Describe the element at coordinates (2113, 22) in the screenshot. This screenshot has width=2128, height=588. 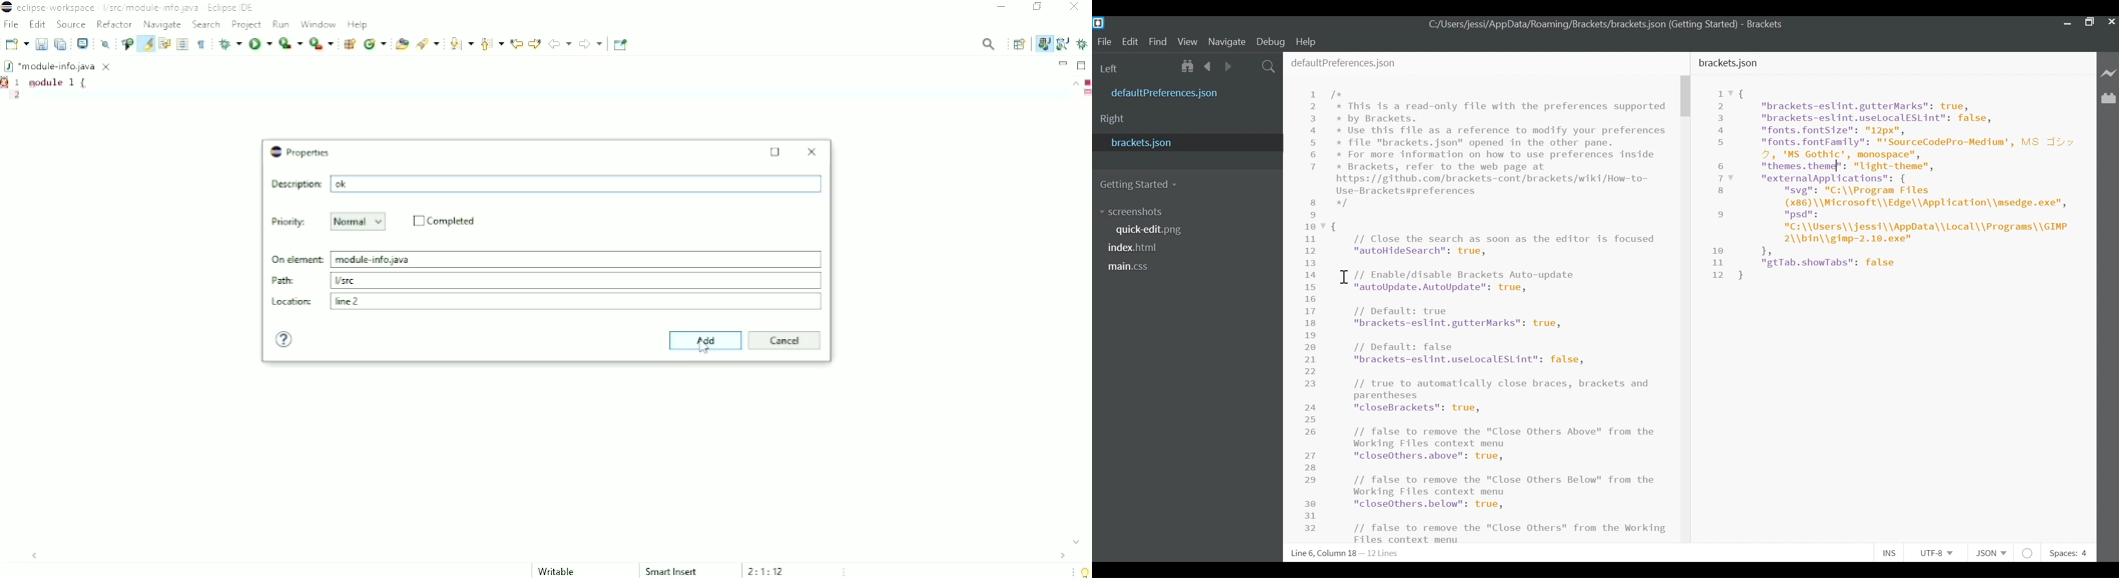
I see `Close` at that location.